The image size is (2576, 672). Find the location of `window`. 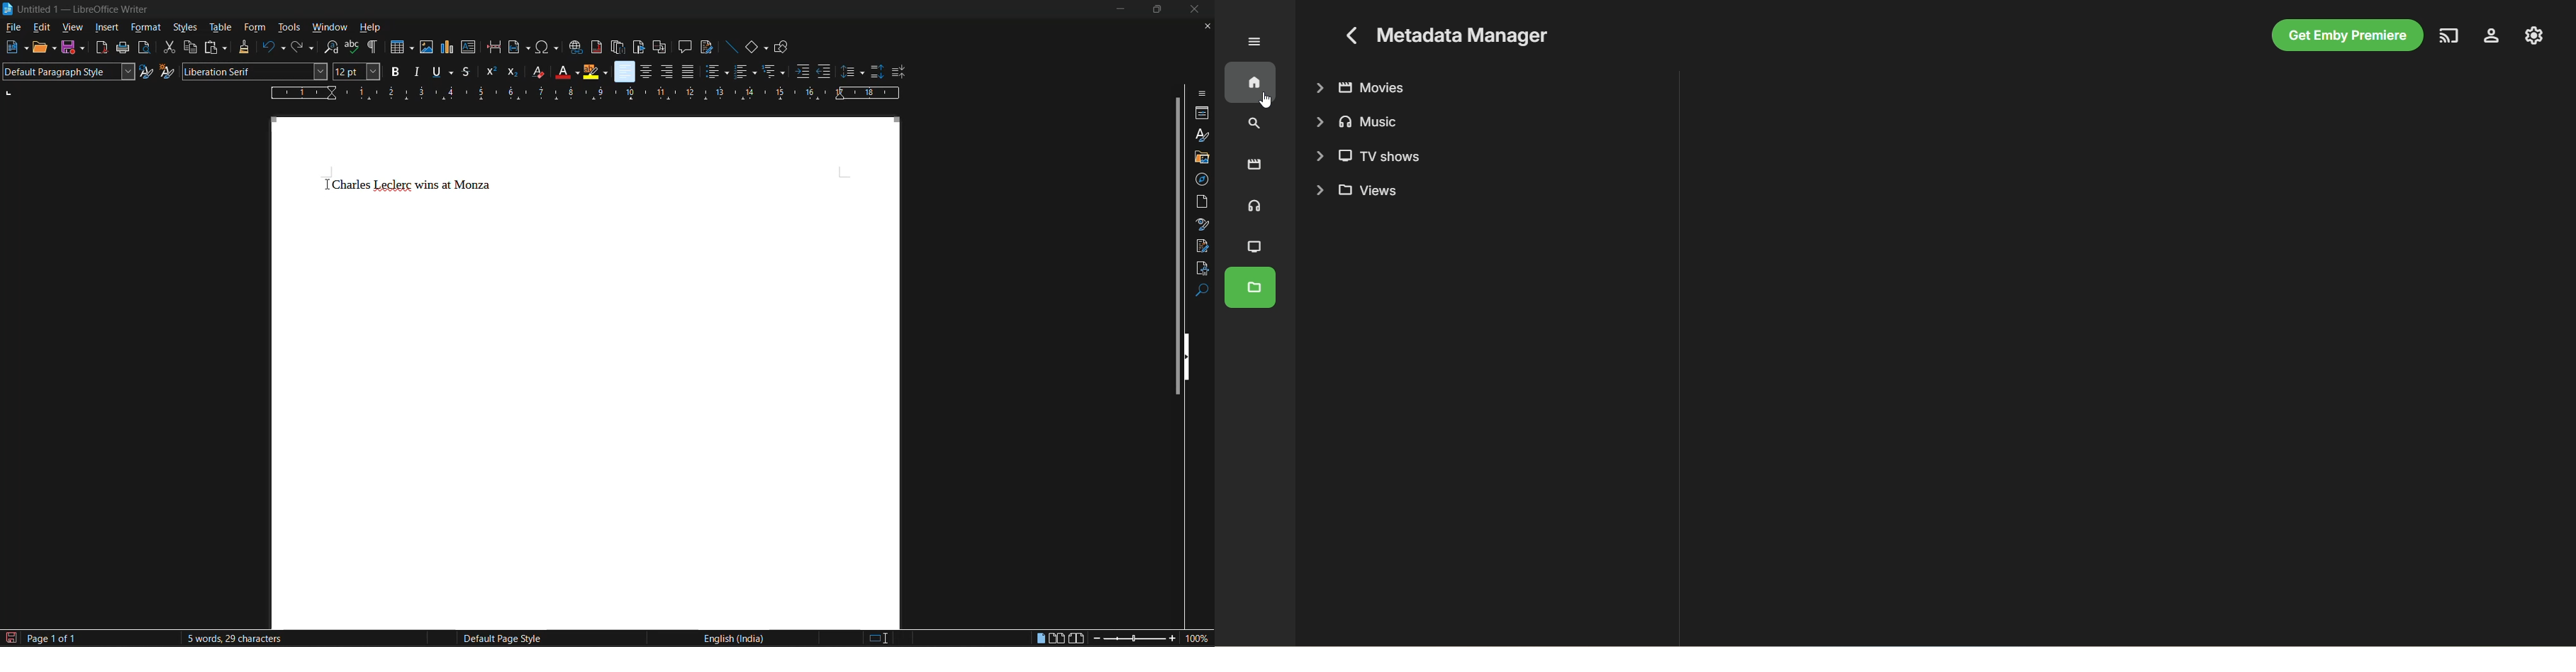

window is located at coordinates (328, 27).